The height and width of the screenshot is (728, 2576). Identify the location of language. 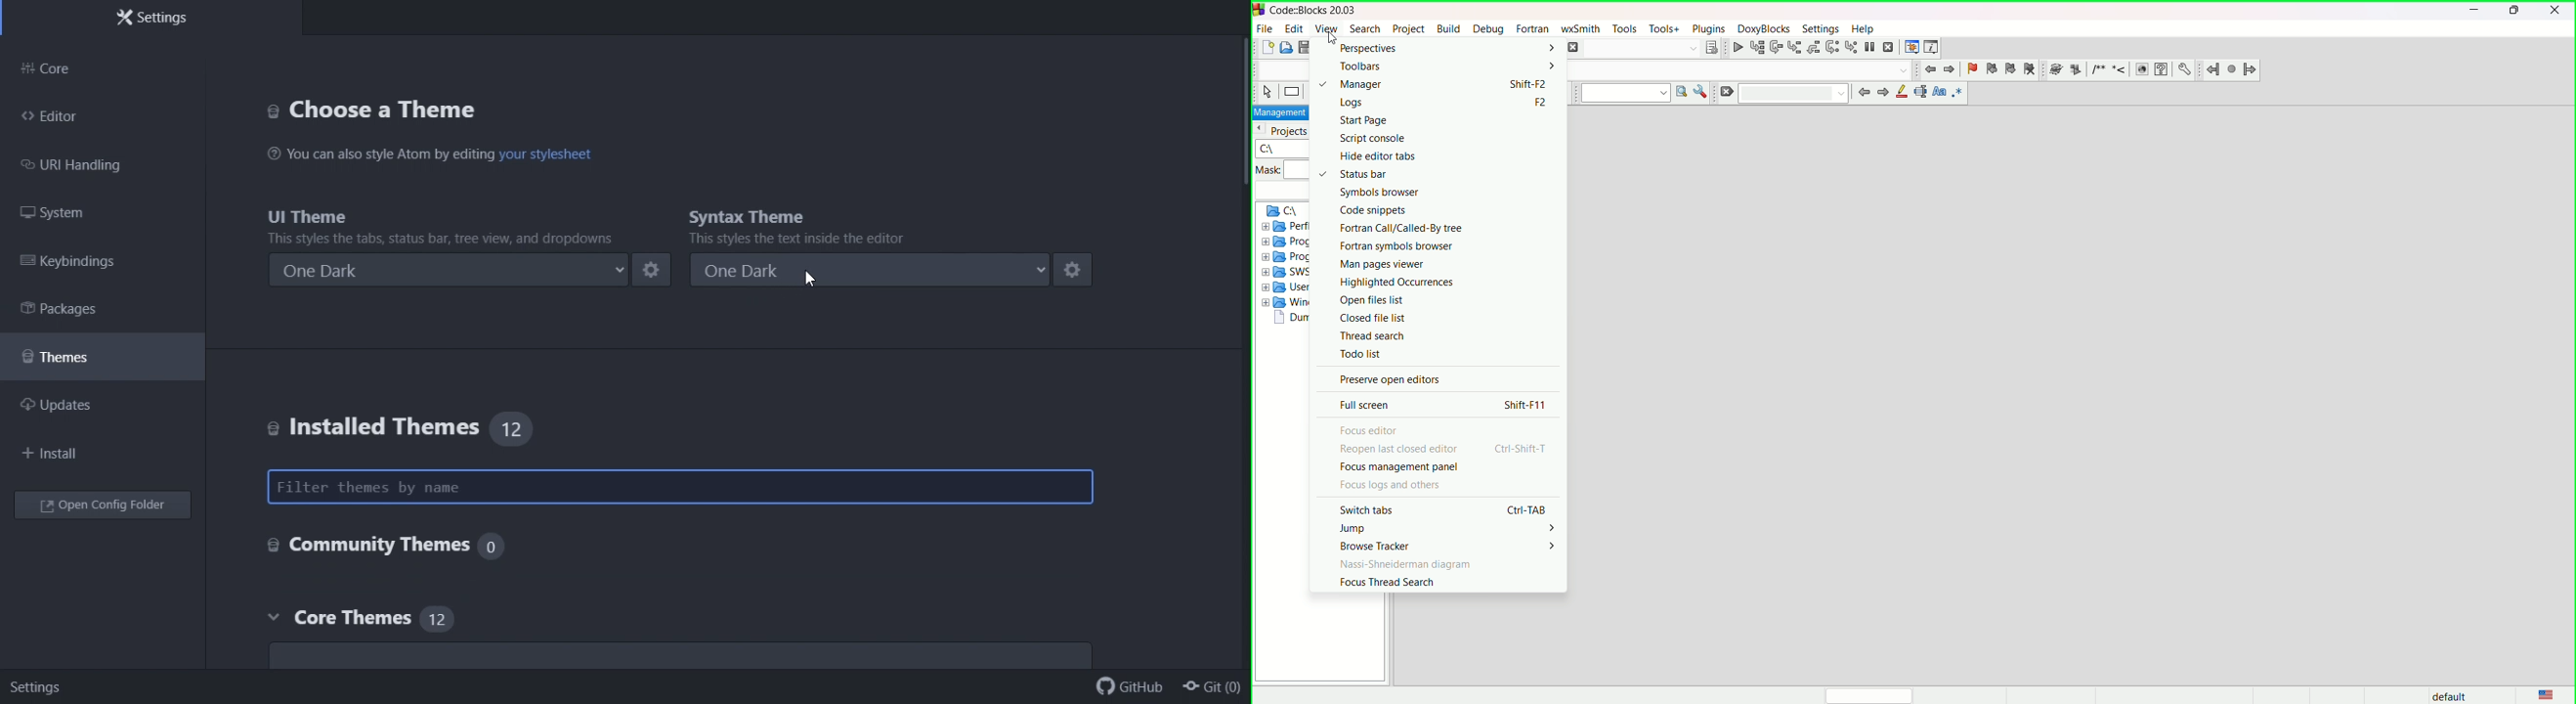
(2545, 693).